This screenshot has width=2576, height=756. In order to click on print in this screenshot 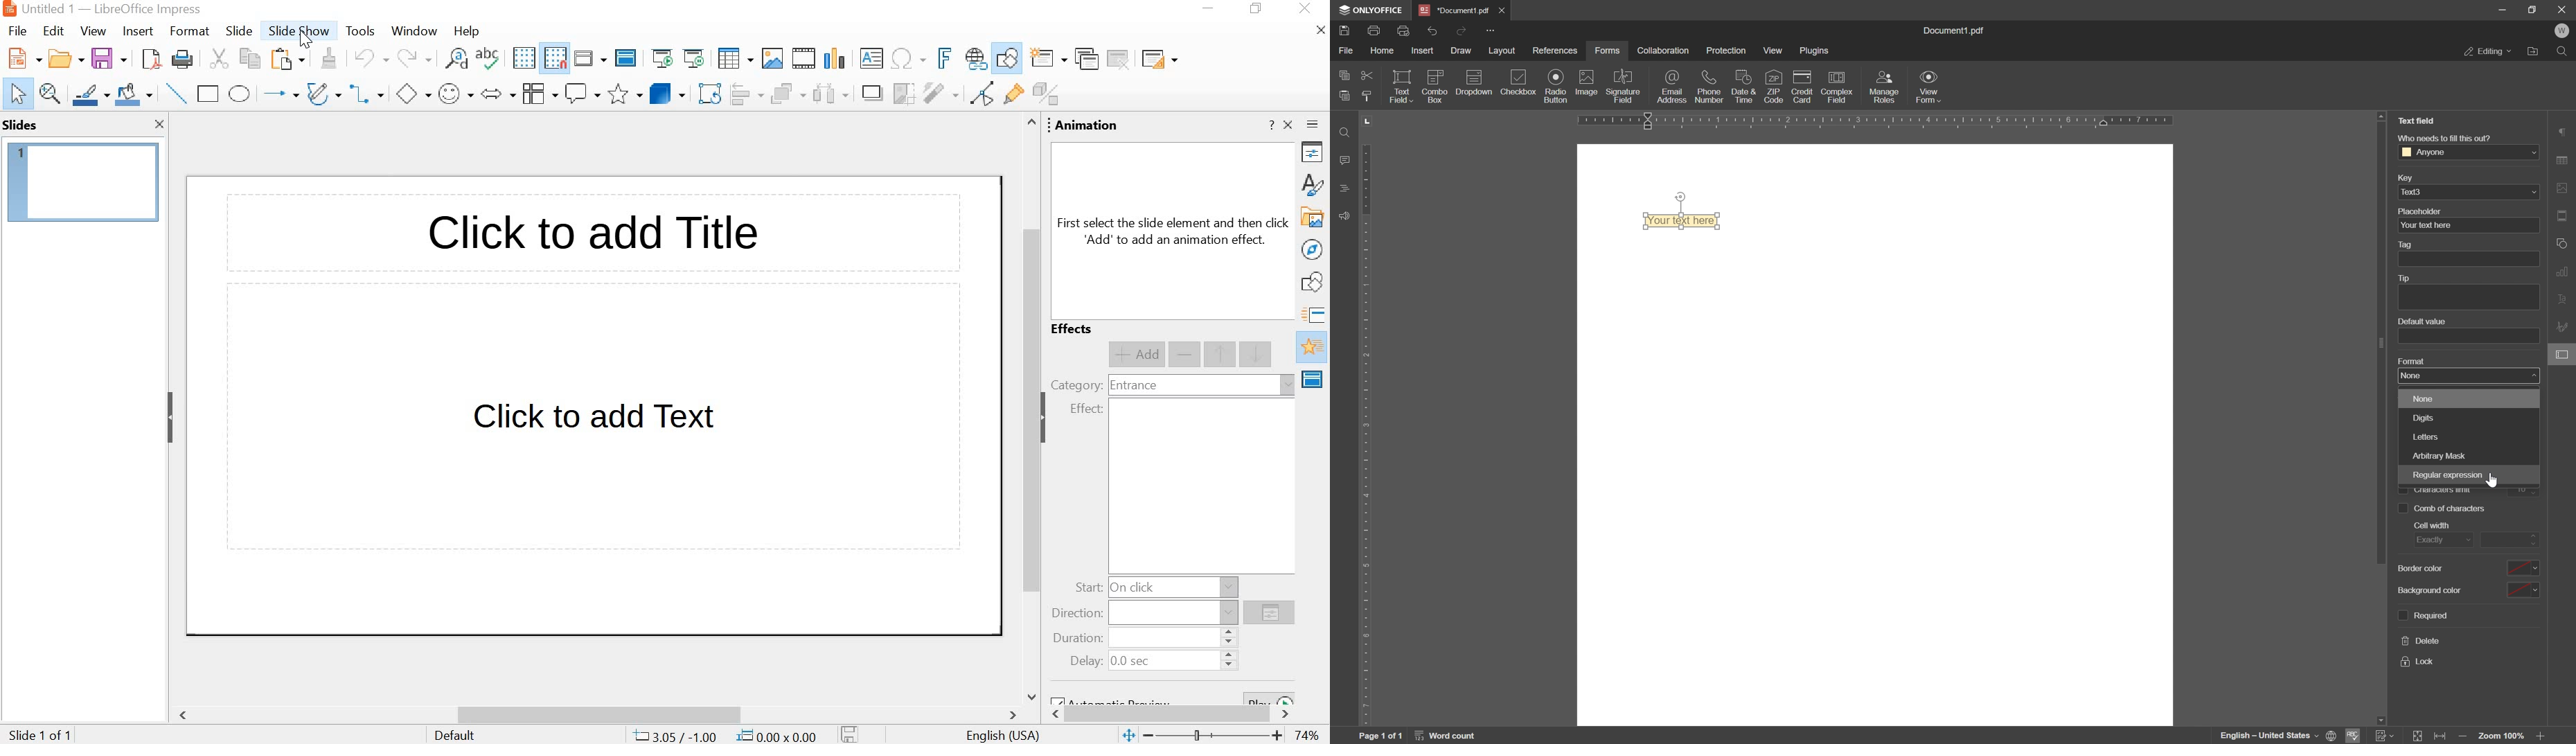, I will do `click(181, 61)`.